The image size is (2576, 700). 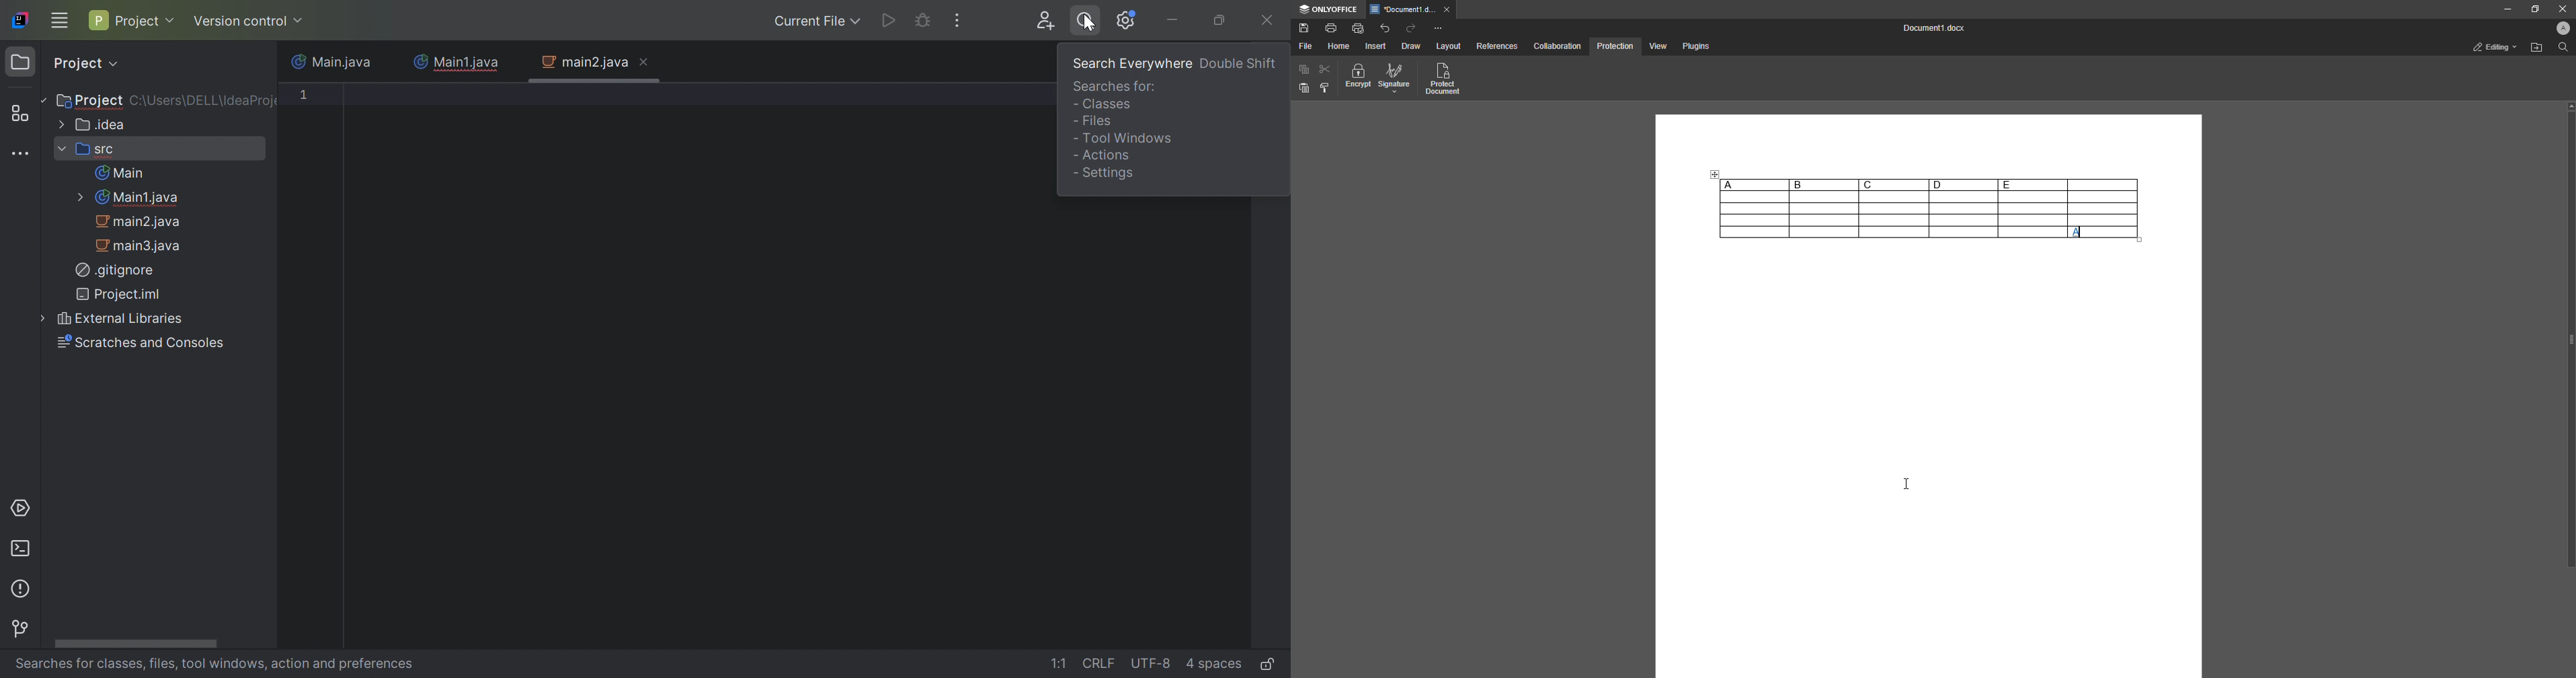 What do you see at coordinates (108, 319) in the screenshot?
I see `External Libraries` at bounding box center [108, 319].